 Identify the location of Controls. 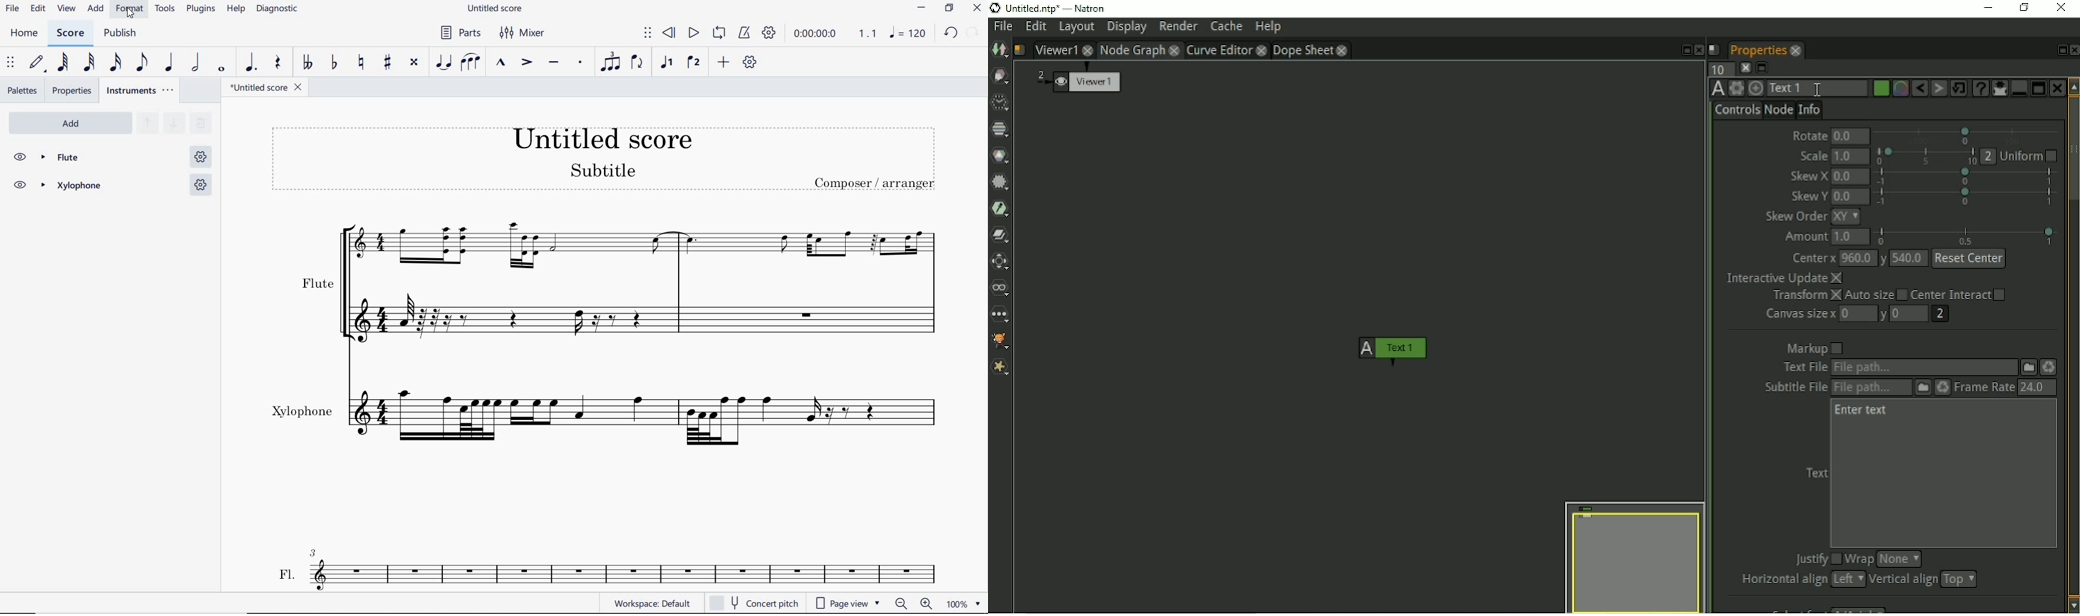
(1737, 111).